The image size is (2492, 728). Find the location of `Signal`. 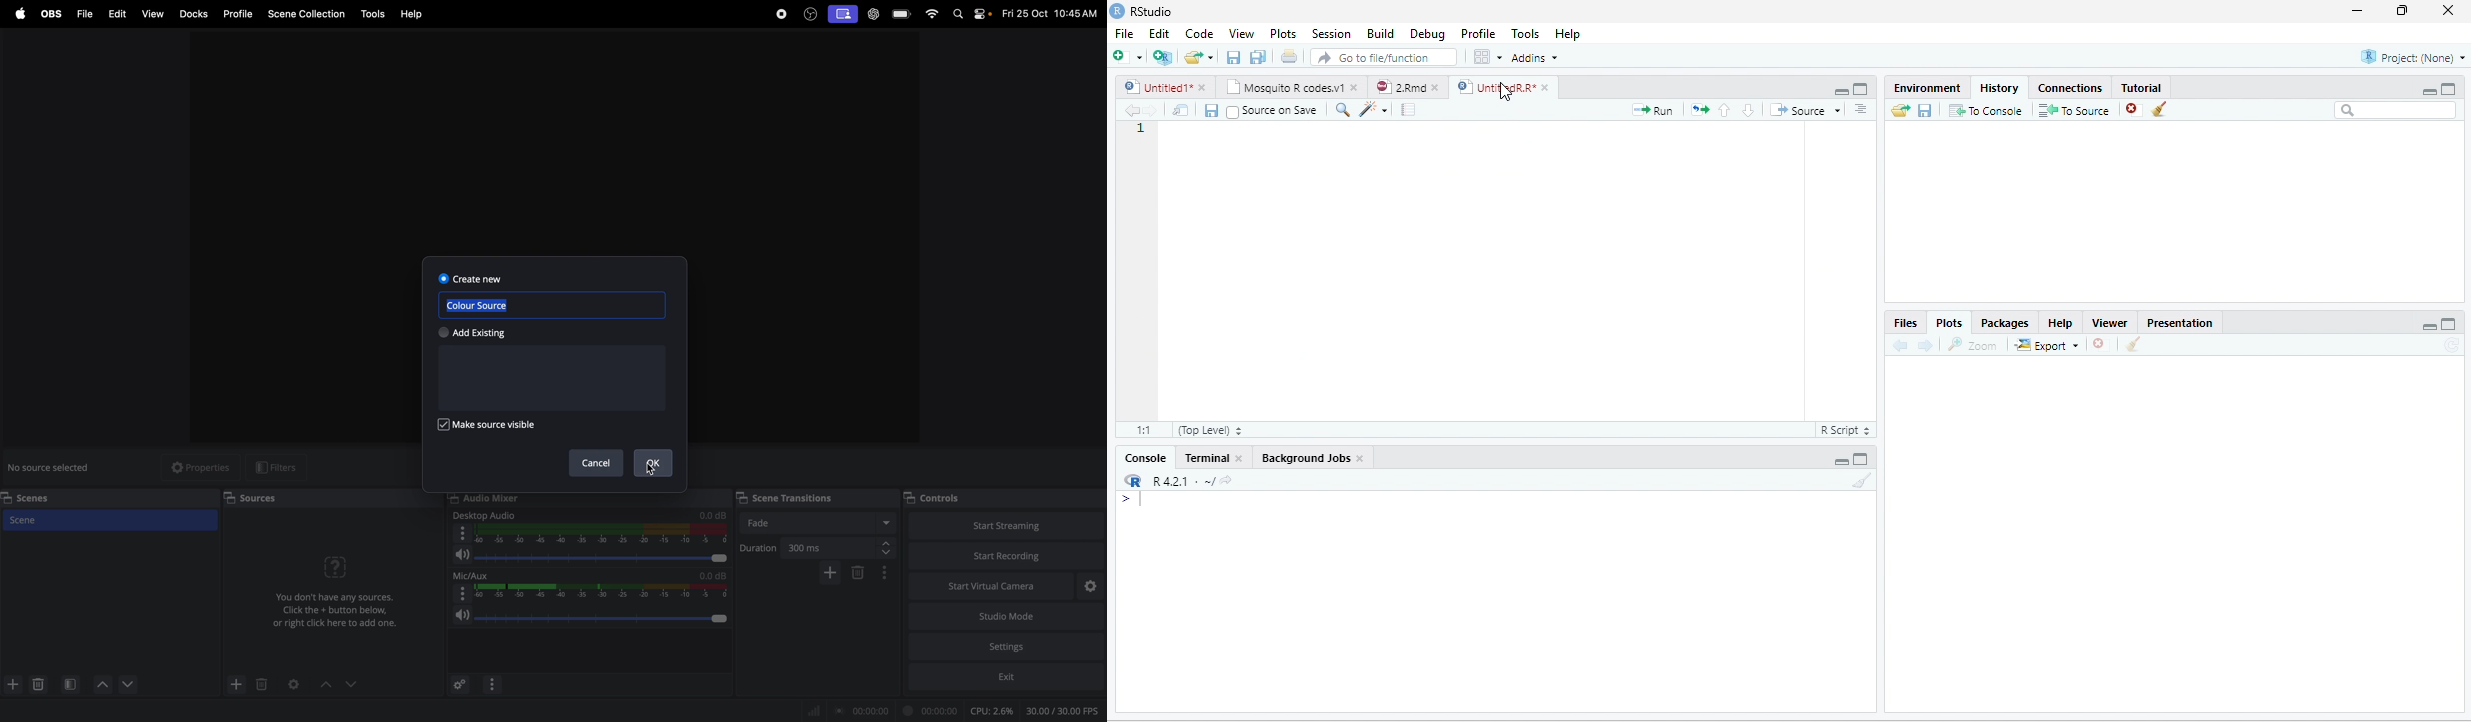

Signal is located at coordinates (817, 711).